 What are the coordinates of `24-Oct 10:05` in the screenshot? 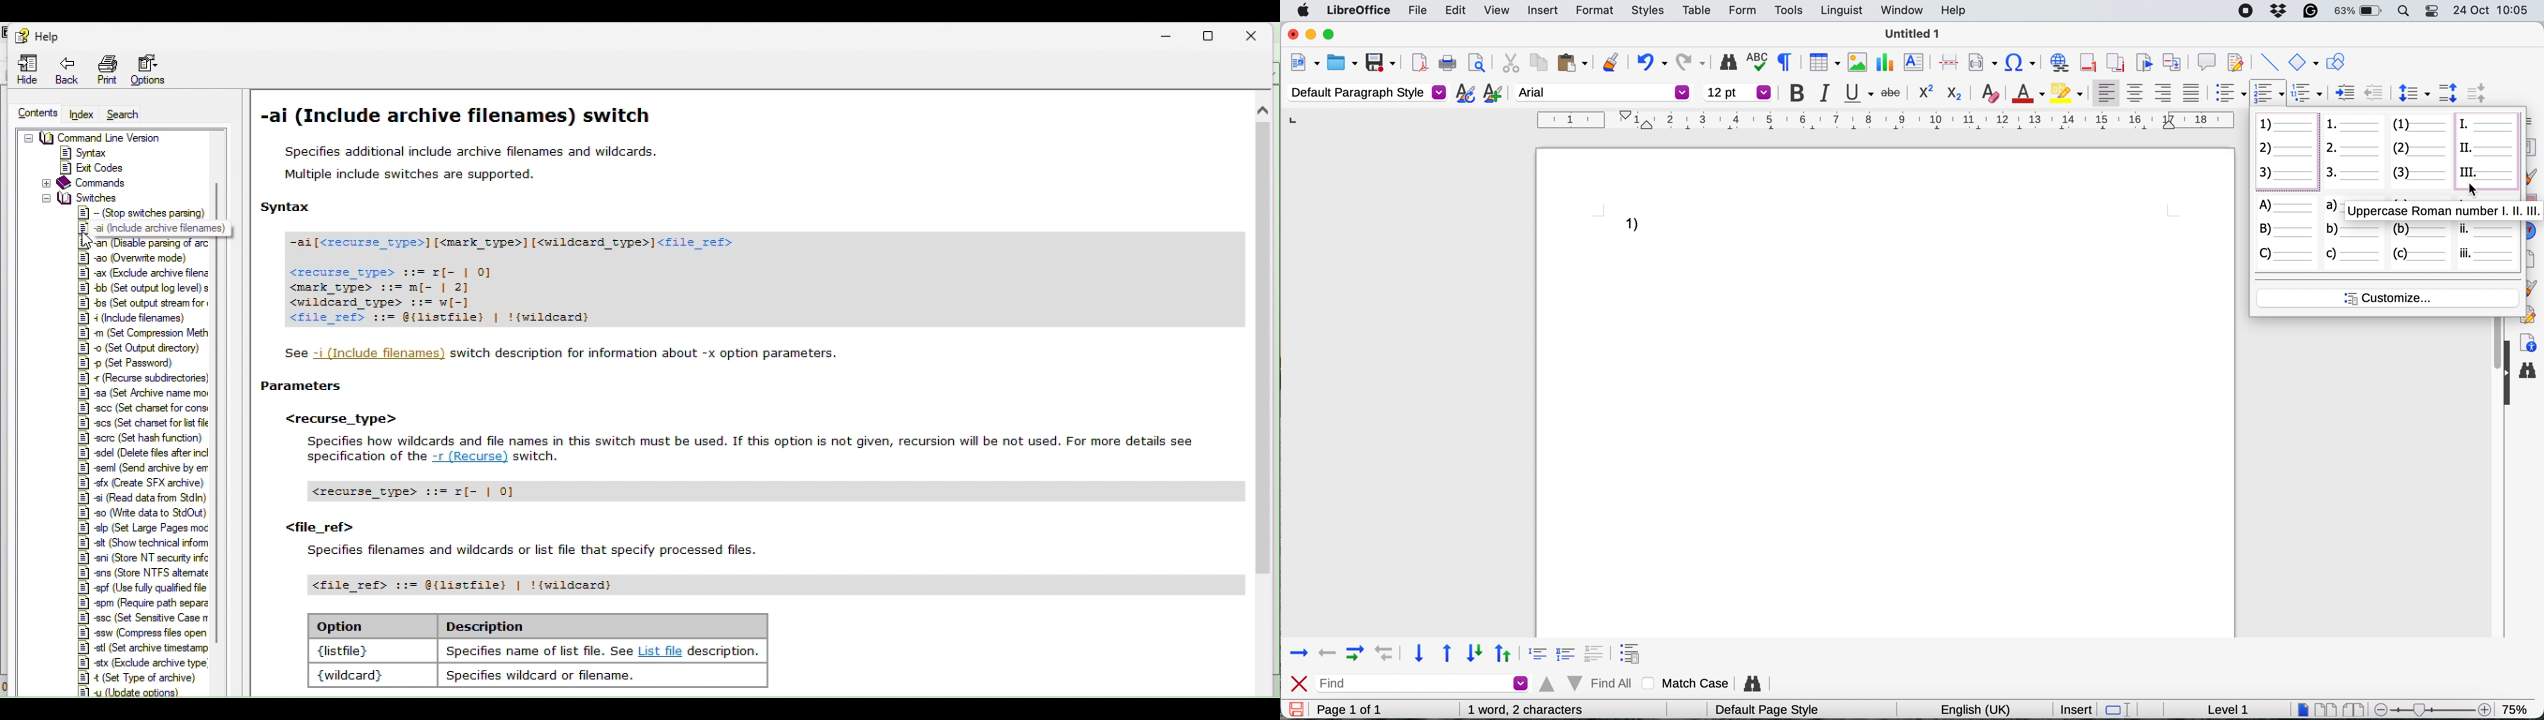 It's located at (2493, 10).